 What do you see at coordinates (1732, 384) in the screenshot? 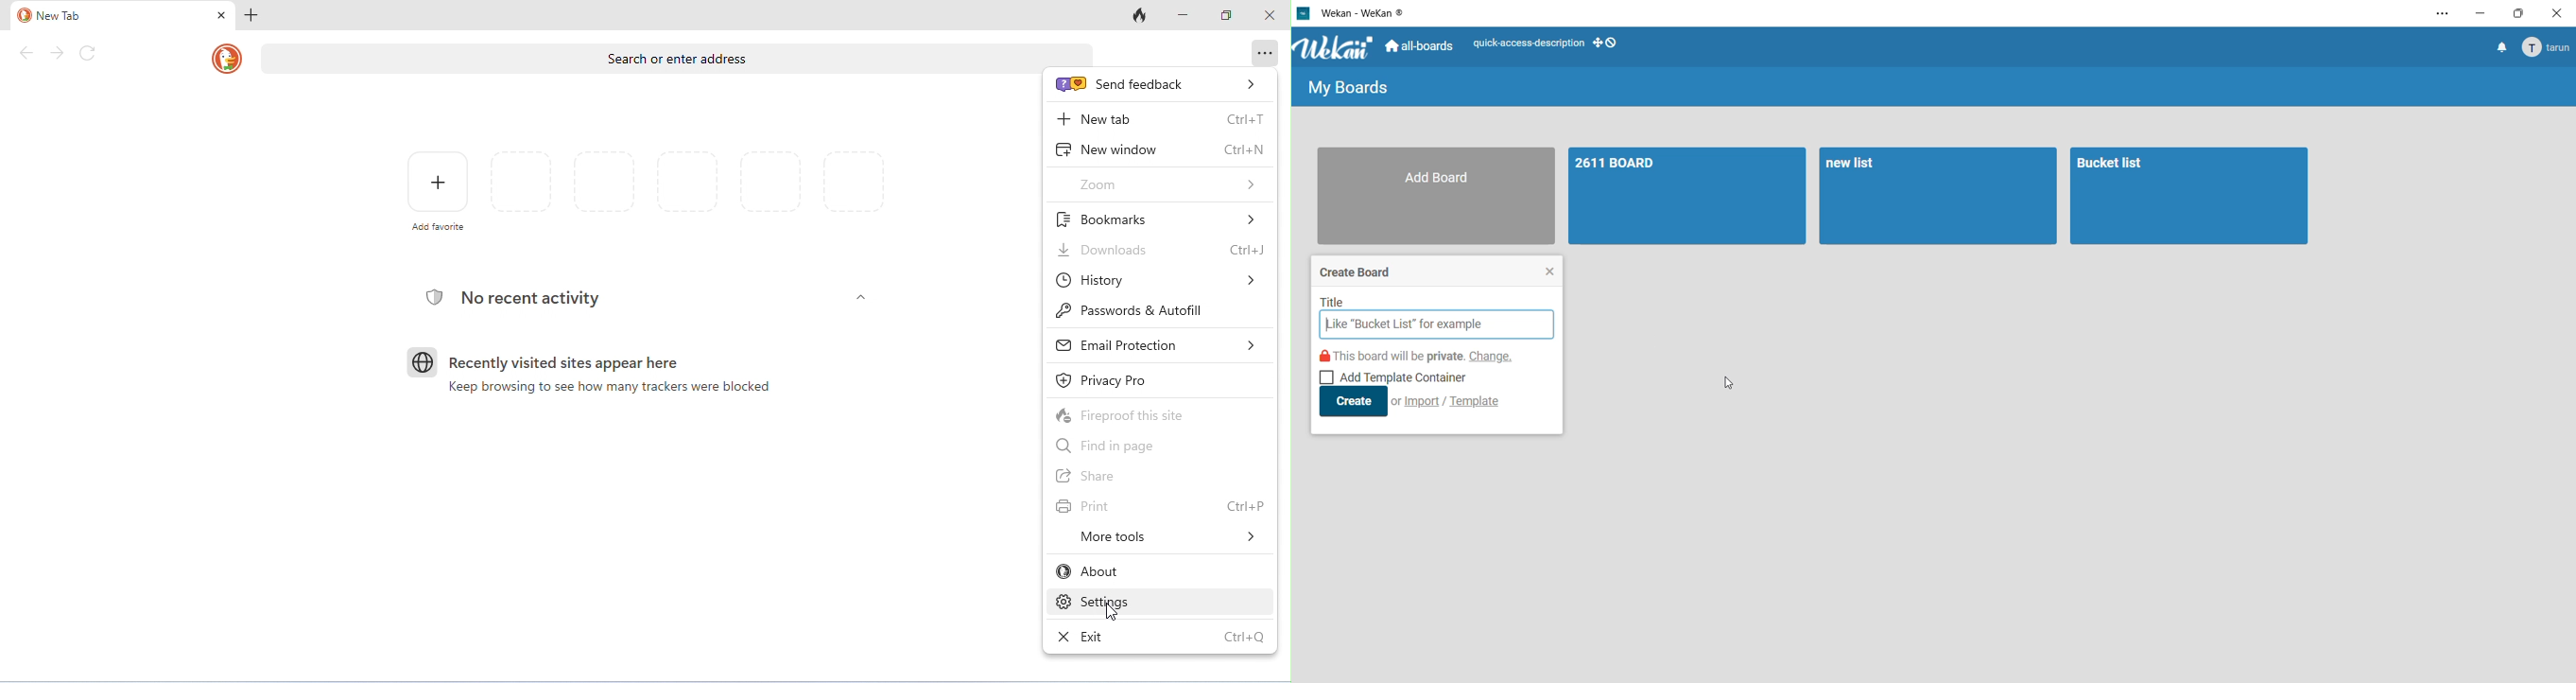
I see `cursor` at bounding box center [1732, 384].